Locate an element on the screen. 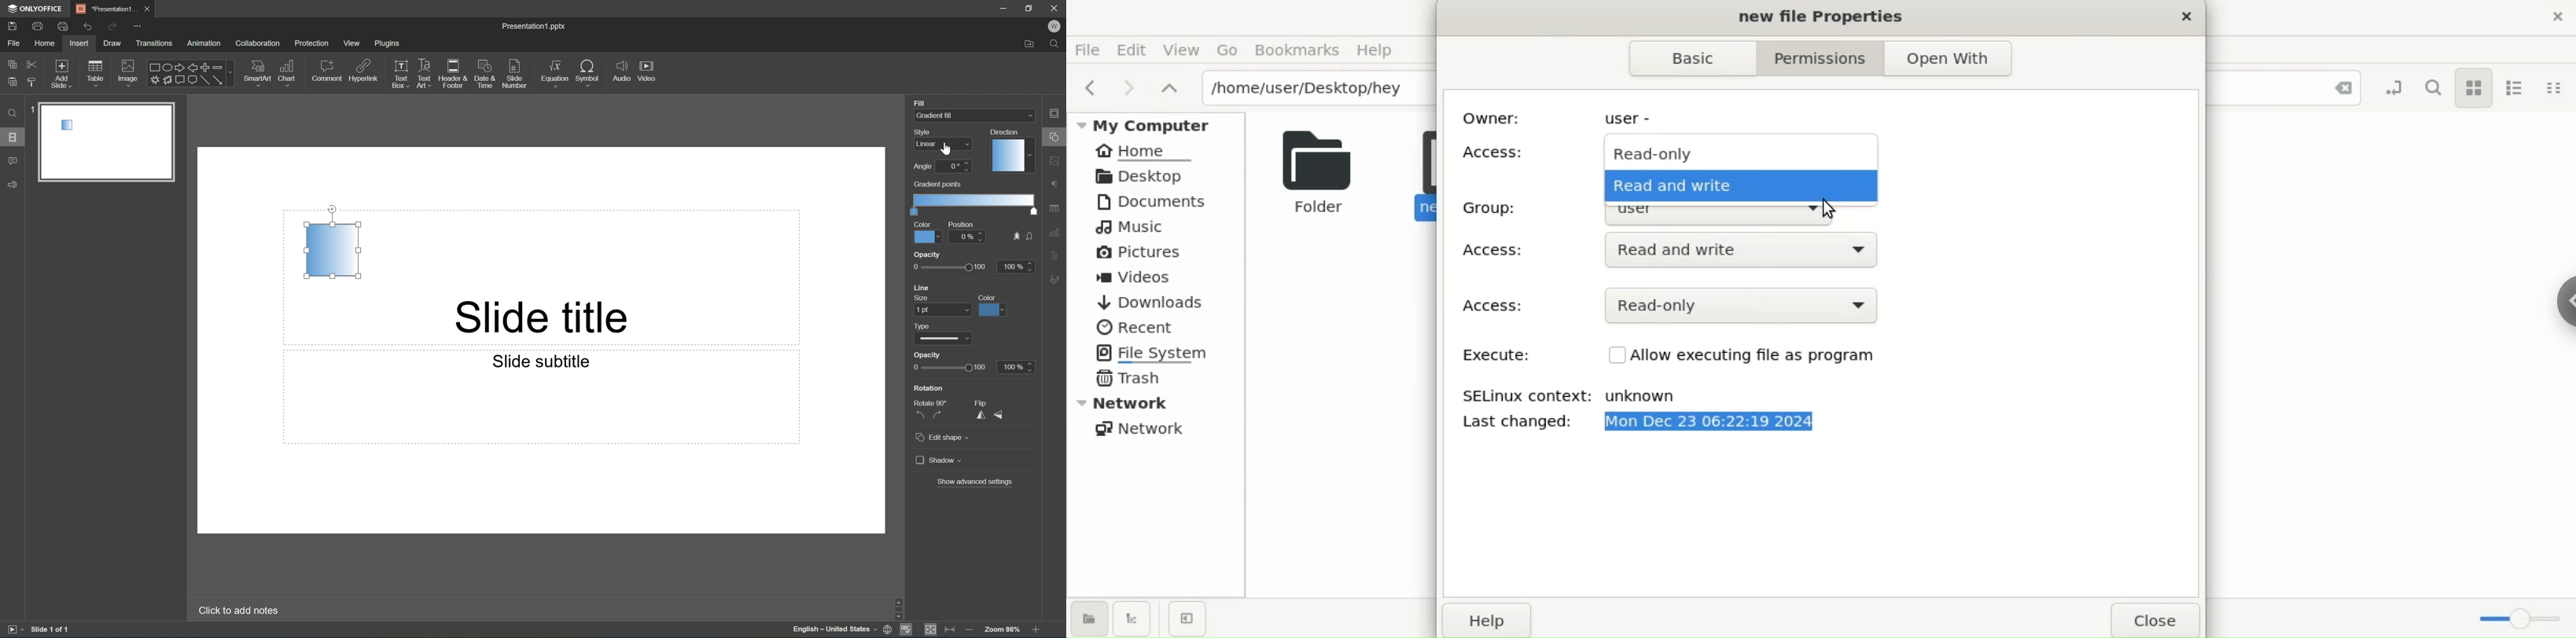 This screenshot has height=644, width=2576. Text Art is located at coordinates (425, 74).